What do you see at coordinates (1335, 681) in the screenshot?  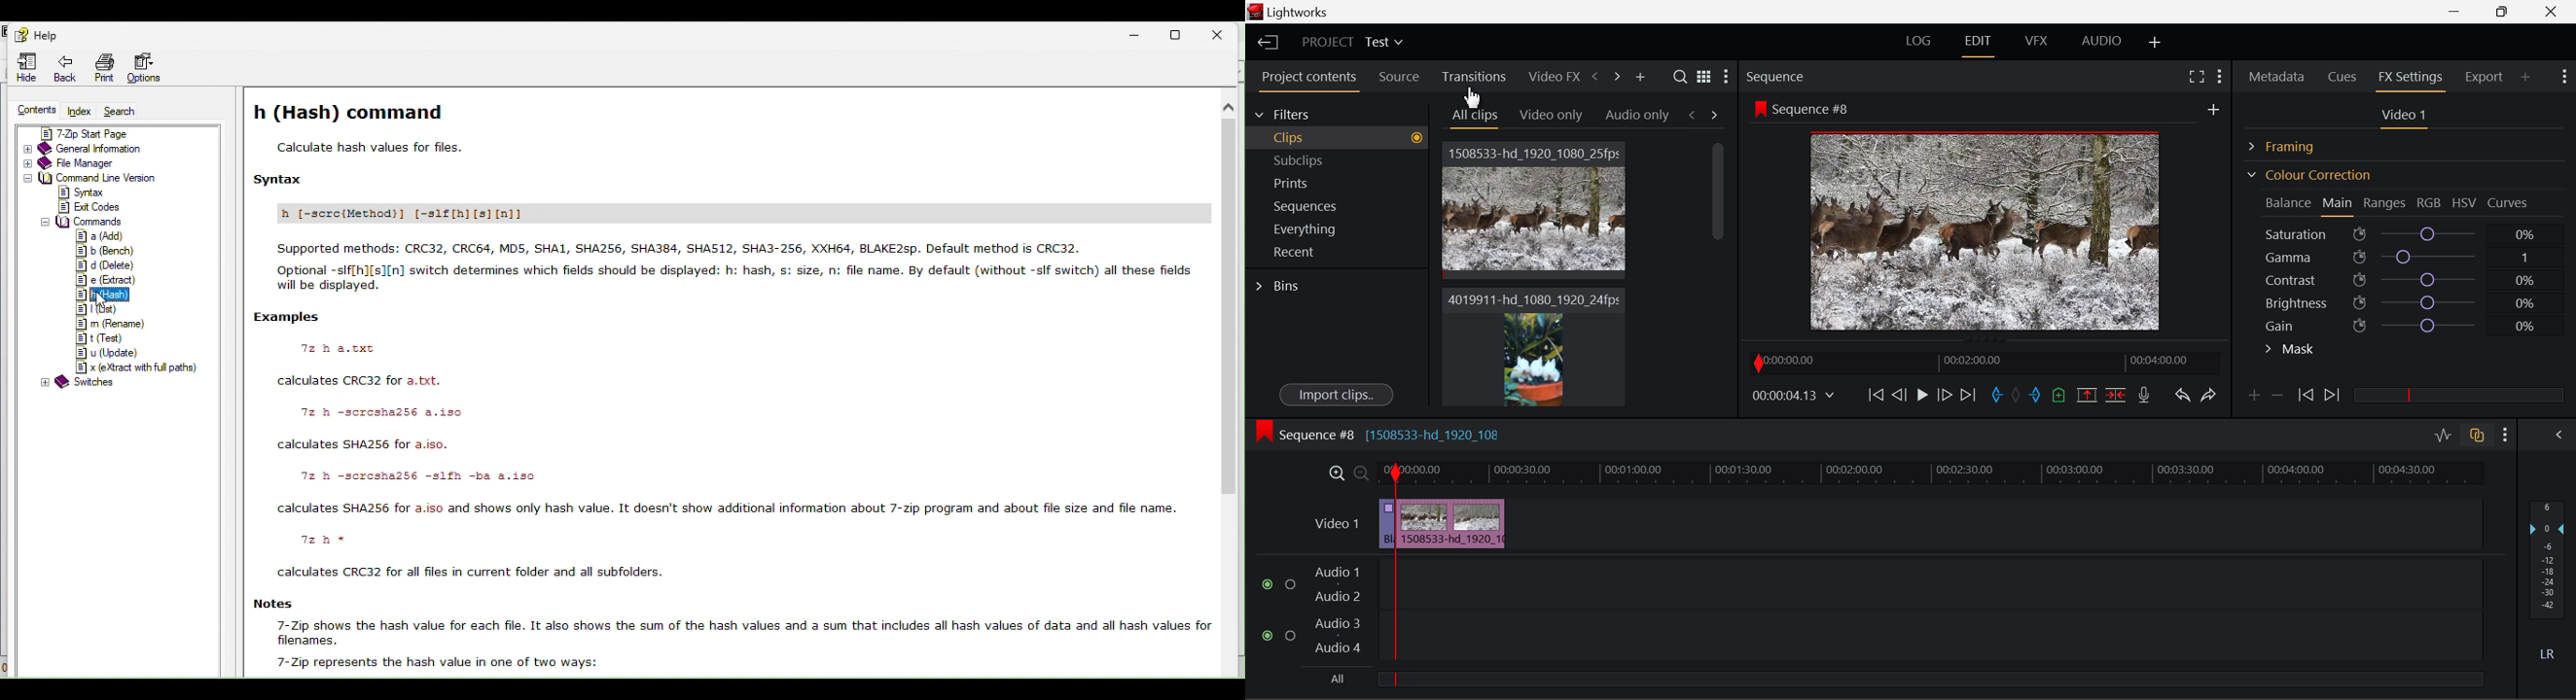 I see `All` at bounding box center [1335, 681].